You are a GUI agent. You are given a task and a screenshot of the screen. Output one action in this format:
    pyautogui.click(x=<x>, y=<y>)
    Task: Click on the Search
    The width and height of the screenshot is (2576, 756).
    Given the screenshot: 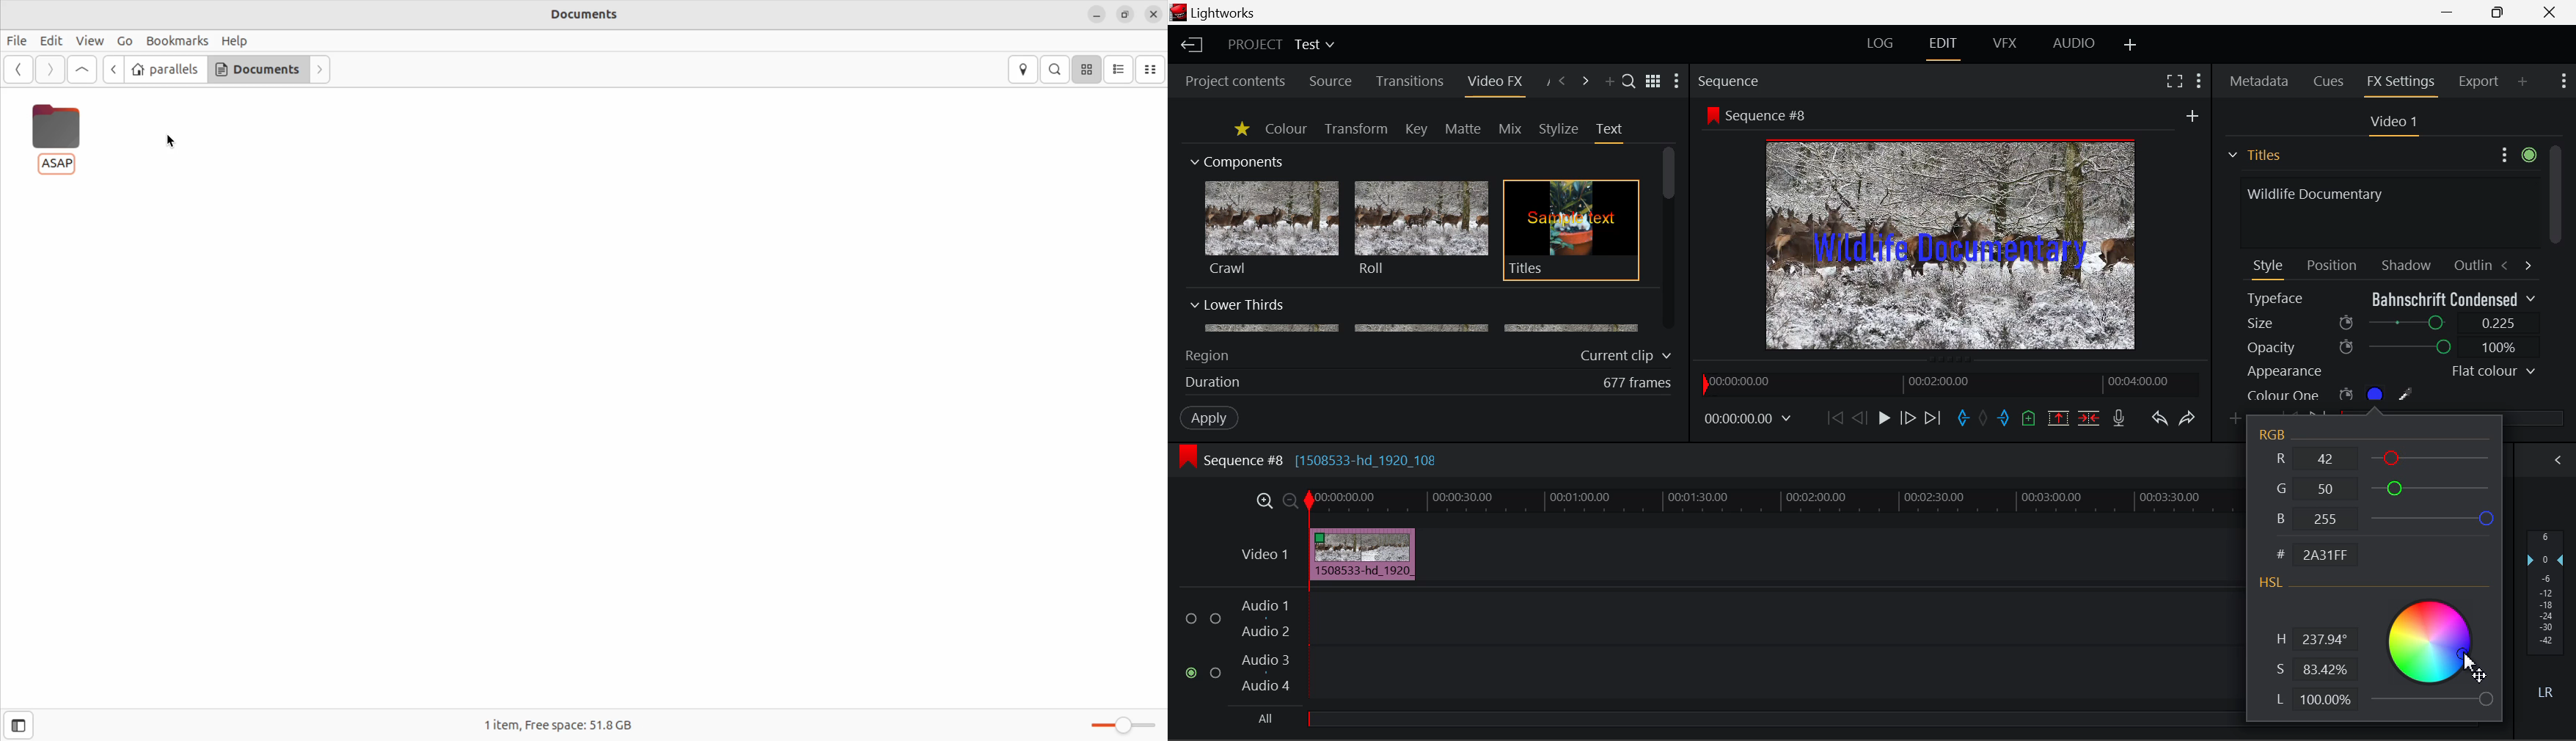 What is the action you would take?
    pyautogui.click(x=1630, y=80)
    